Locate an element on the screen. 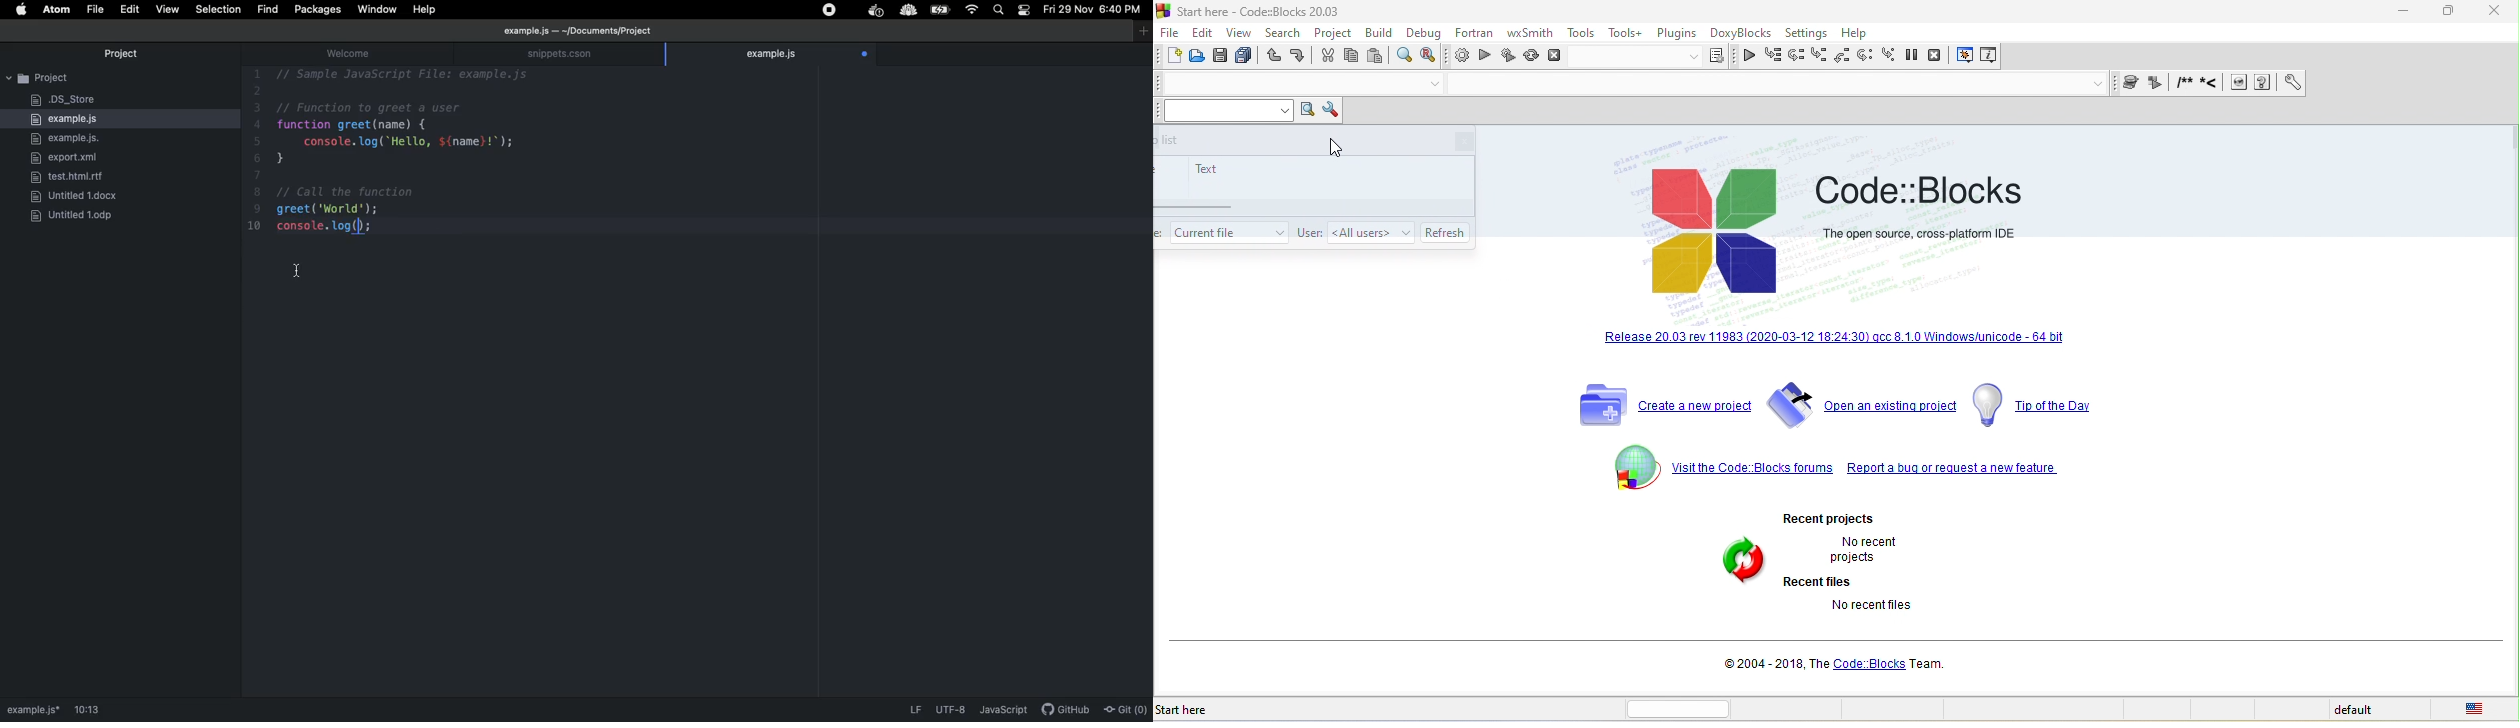 This screenshot has width=2520, height=728. run to cursor is located at coordinates (1773, 56).